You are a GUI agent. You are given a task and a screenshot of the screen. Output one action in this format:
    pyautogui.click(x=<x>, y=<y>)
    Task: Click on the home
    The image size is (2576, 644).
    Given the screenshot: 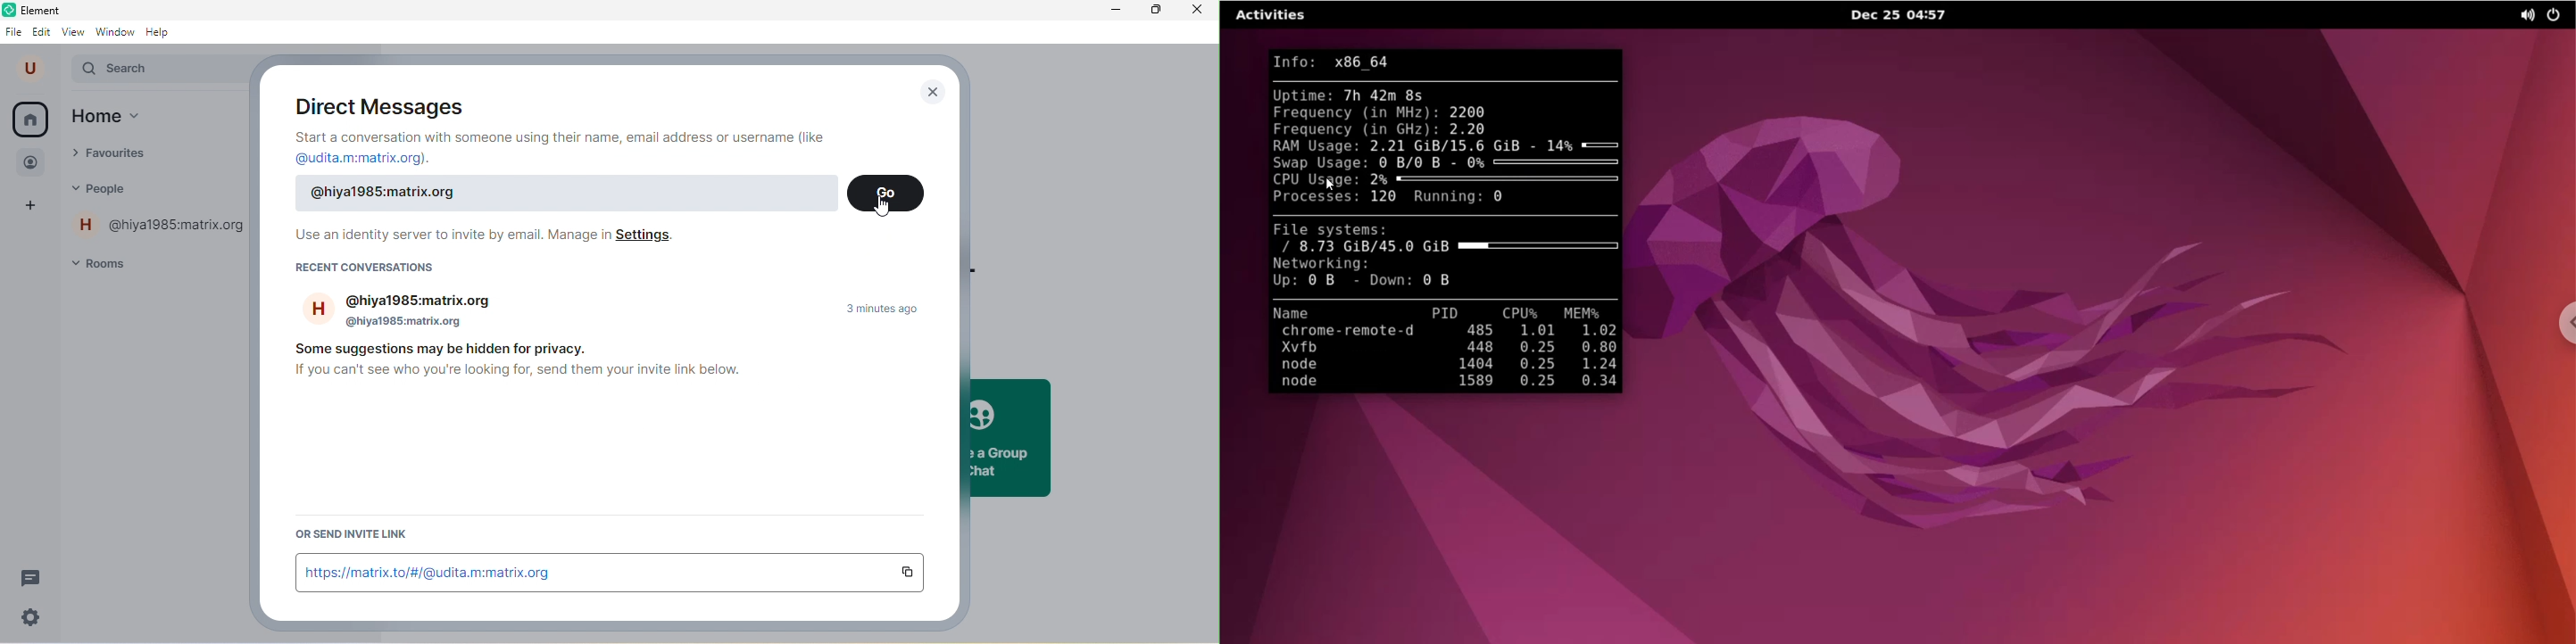 What is the action you would take?
    pyautogui.click(x=127, y=118)
    